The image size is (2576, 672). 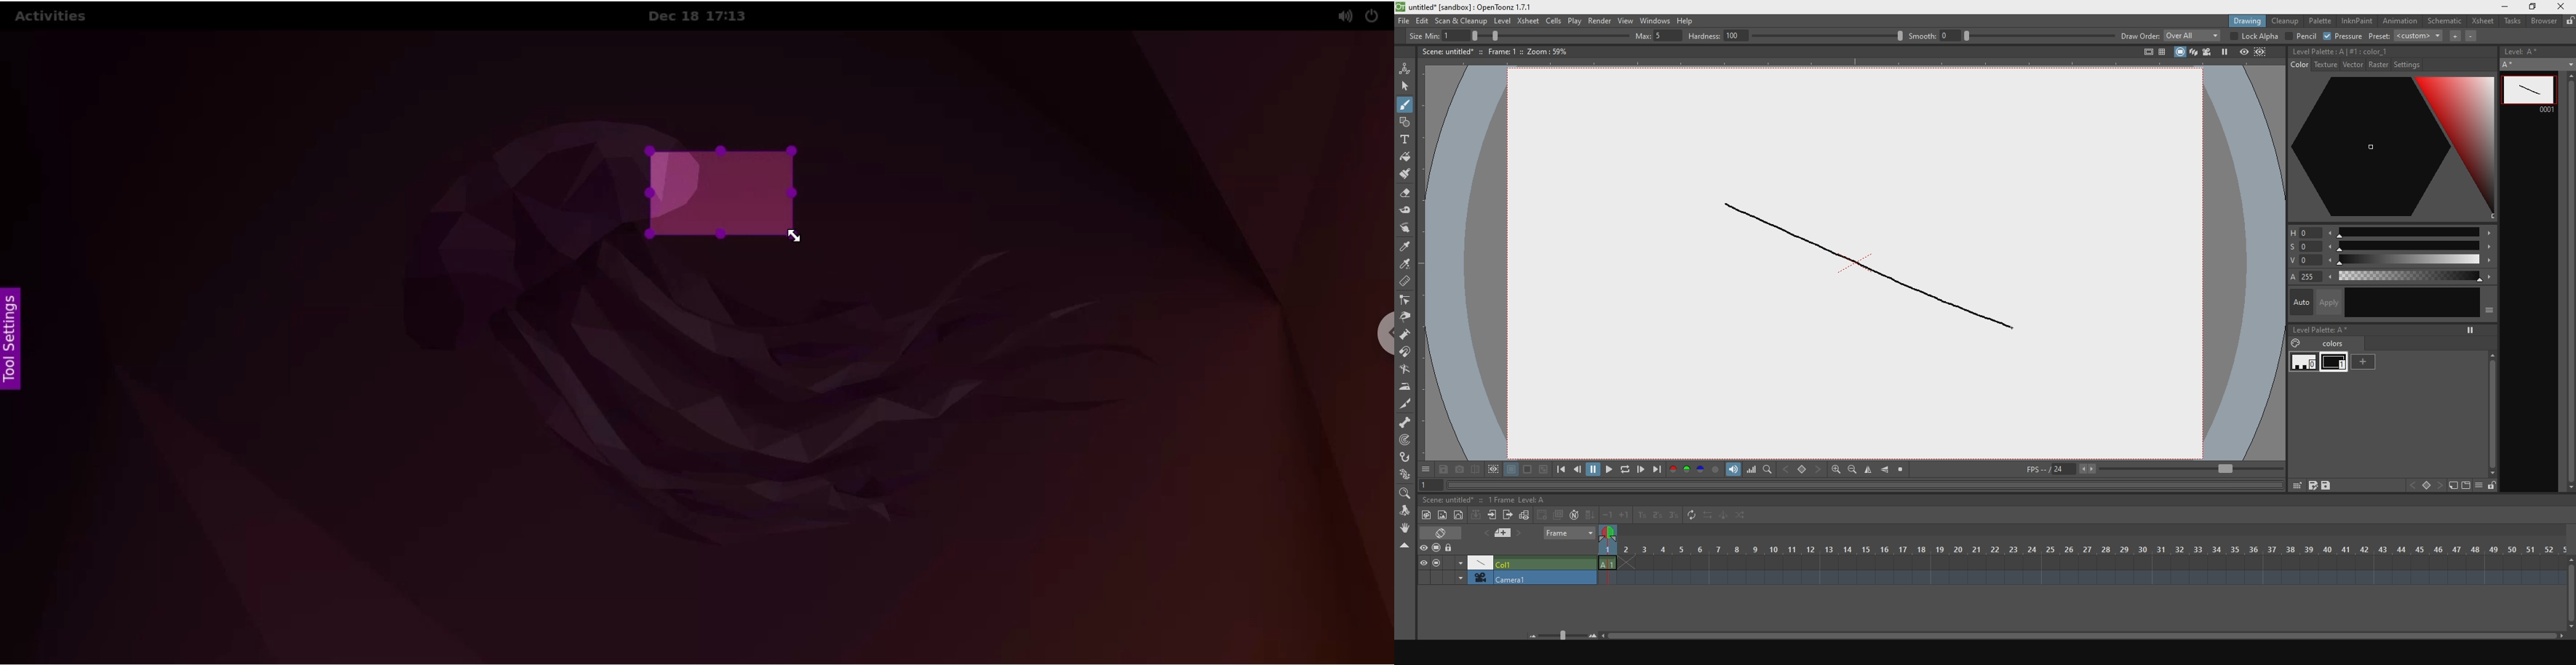 I want to click on maximize, so click(x=2533, y=7).